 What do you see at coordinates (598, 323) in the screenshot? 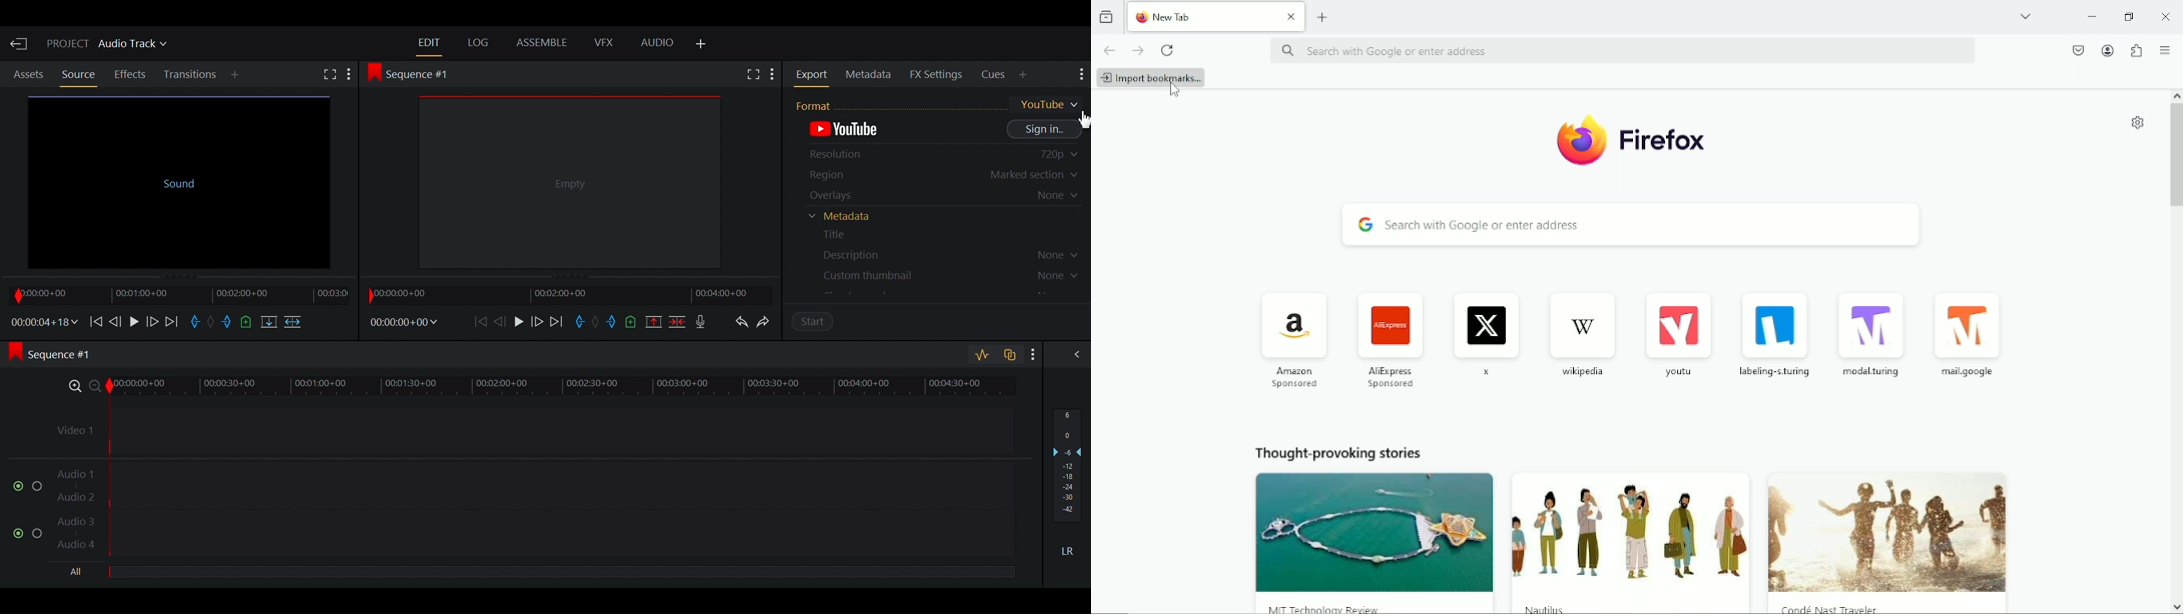
I see `Clear marks` at bounding box center [598, 323].